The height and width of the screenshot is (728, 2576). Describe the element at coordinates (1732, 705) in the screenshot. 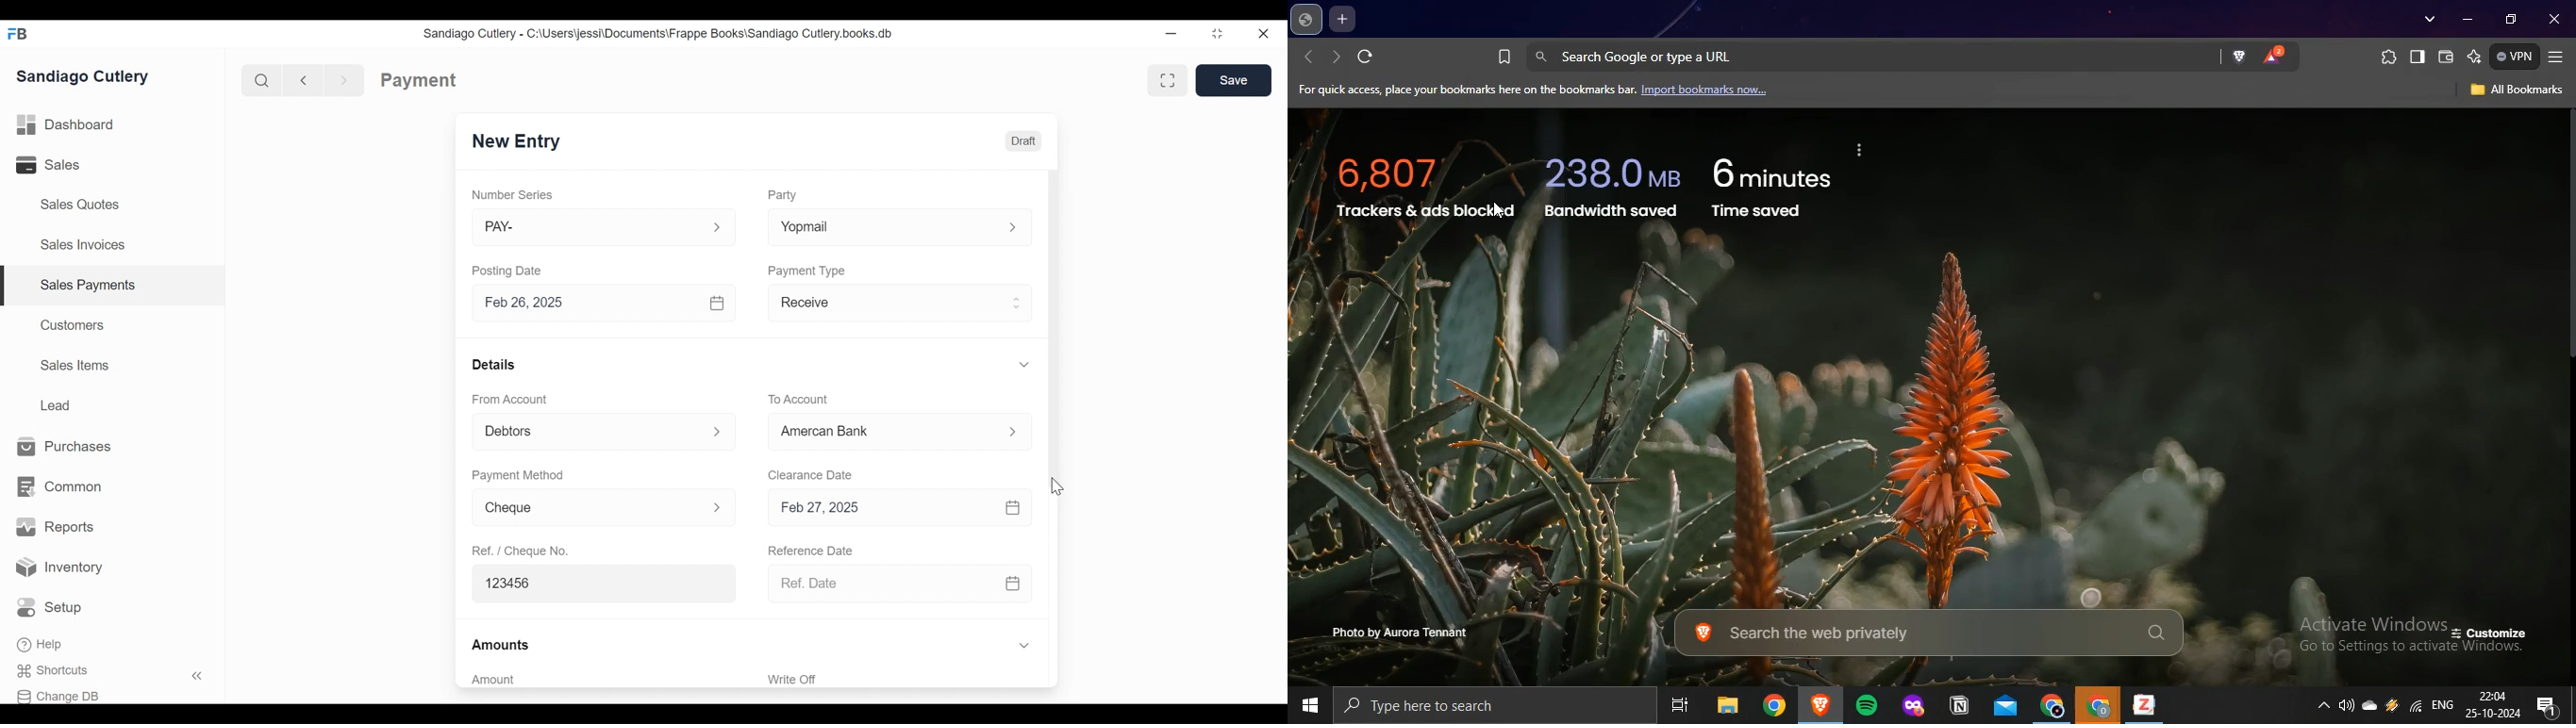

I see `file explorer` at that location.